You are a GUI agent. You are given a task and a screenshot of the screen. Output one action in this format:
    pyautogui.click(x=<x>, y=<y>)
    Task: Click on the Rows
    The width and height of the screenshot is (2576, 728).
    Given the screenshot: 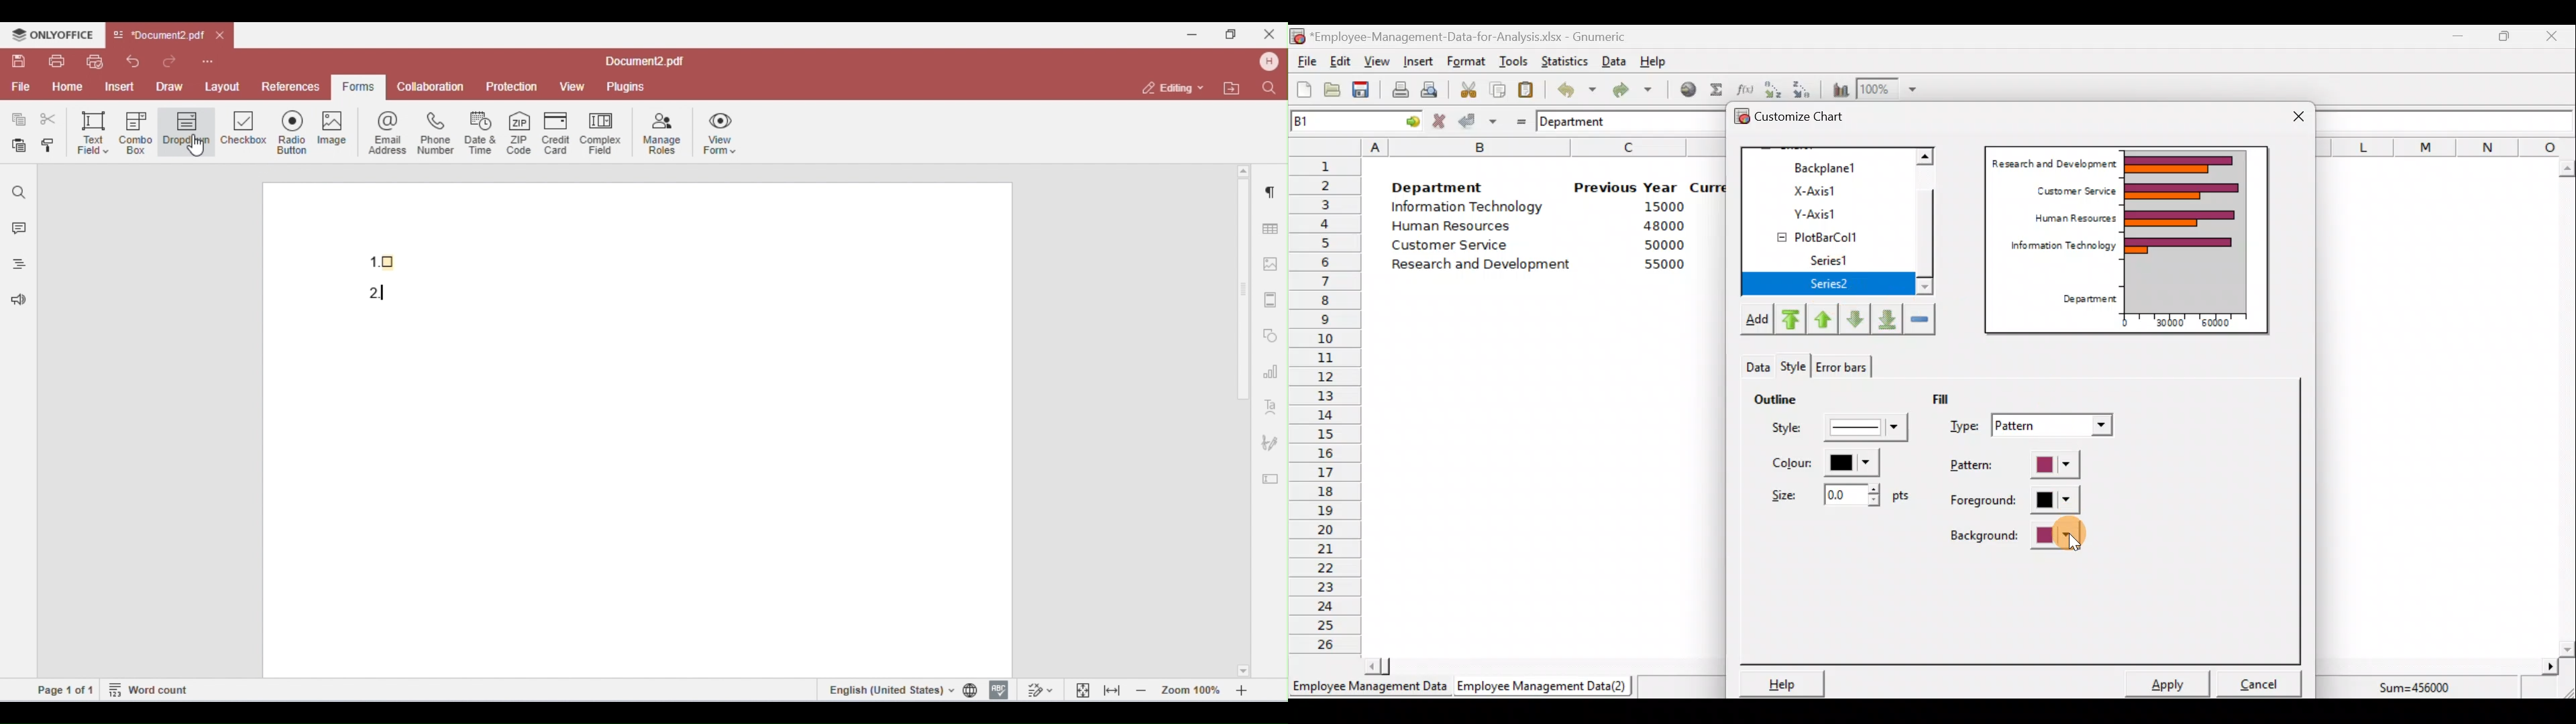 What is the action you would take?
    pyautogui.click(x=1326, y=403)
    